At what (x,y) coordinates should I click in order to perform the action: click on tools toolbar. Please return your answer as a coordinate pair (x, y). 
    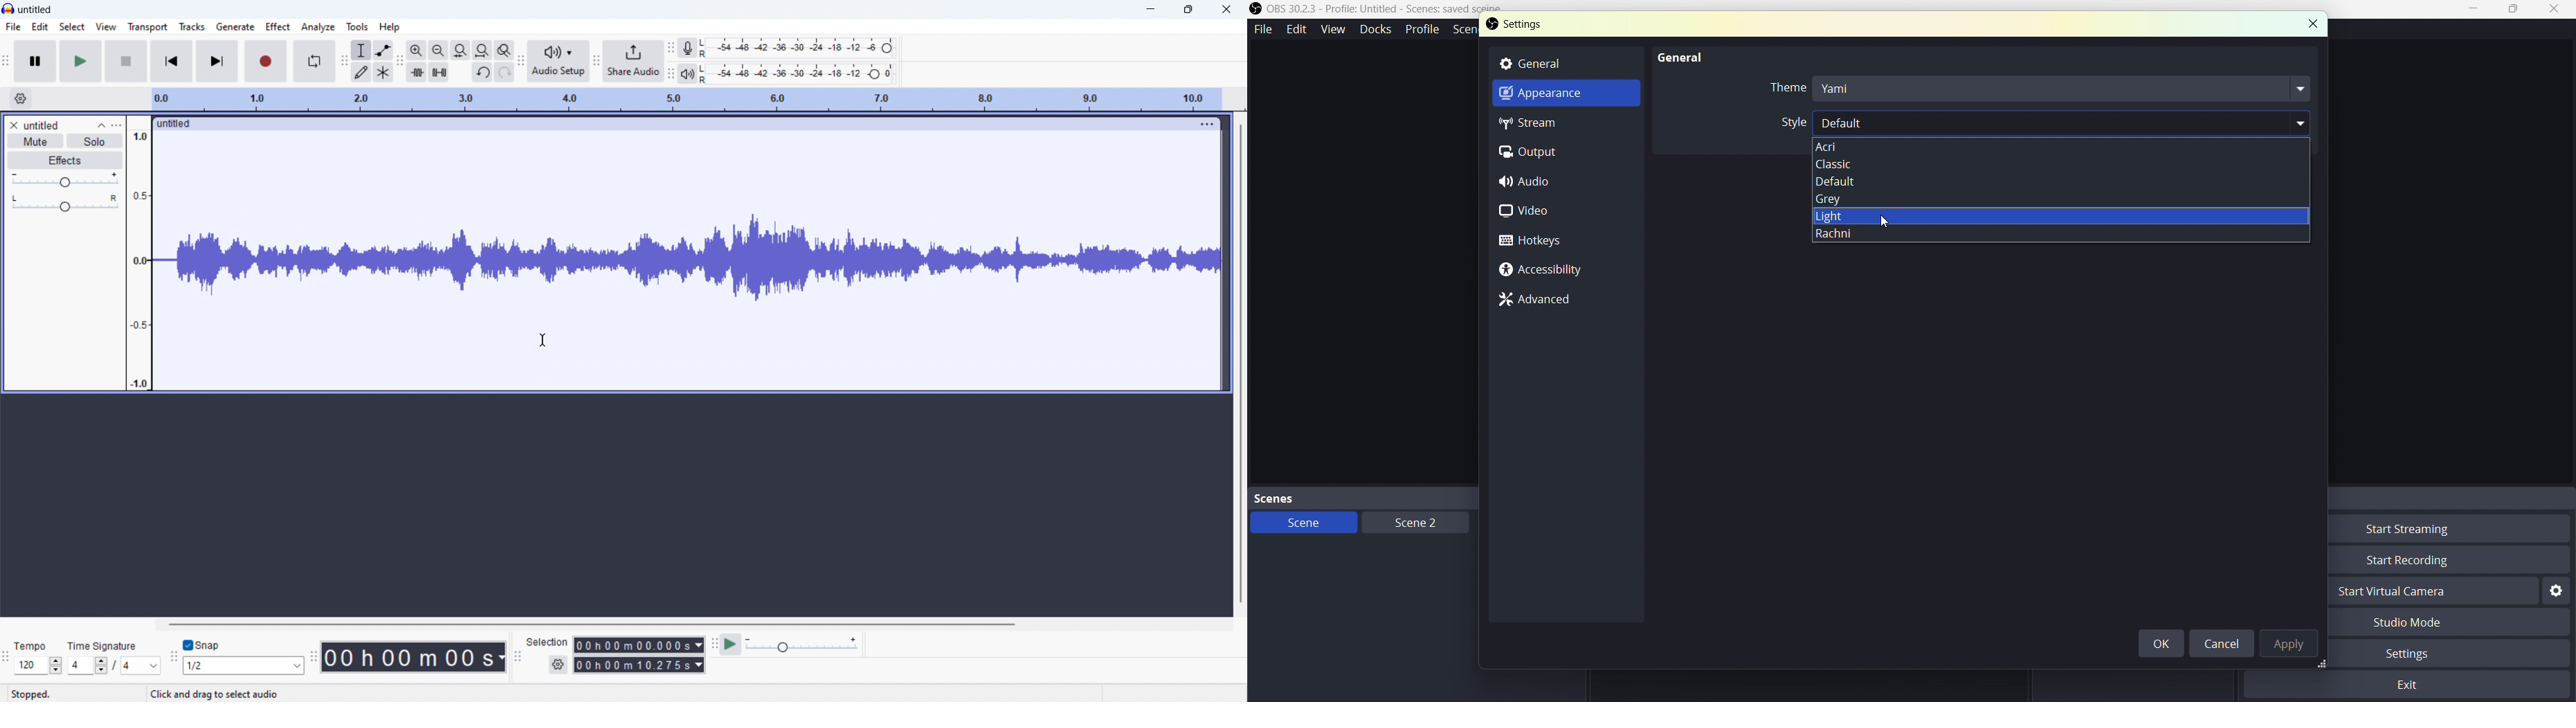
    Looking at the image, I should click on (344, 62).